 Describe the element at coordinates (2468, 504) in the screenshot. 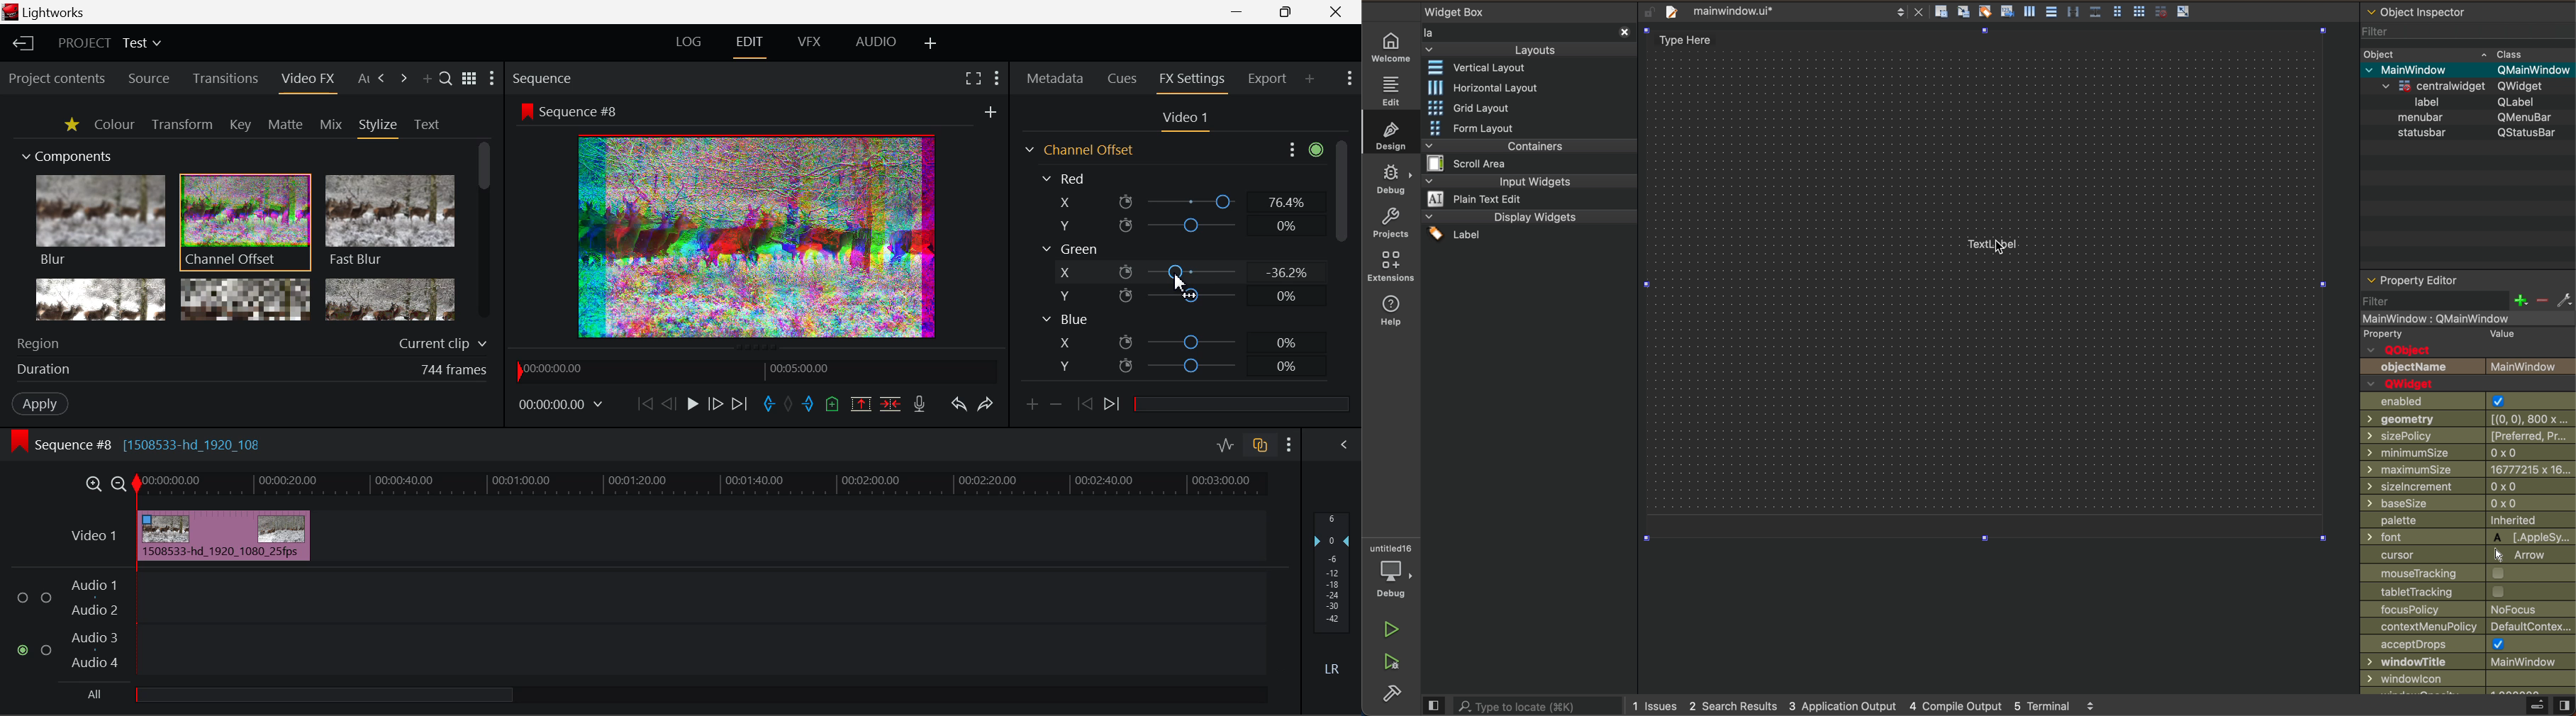

I see `` at that location.